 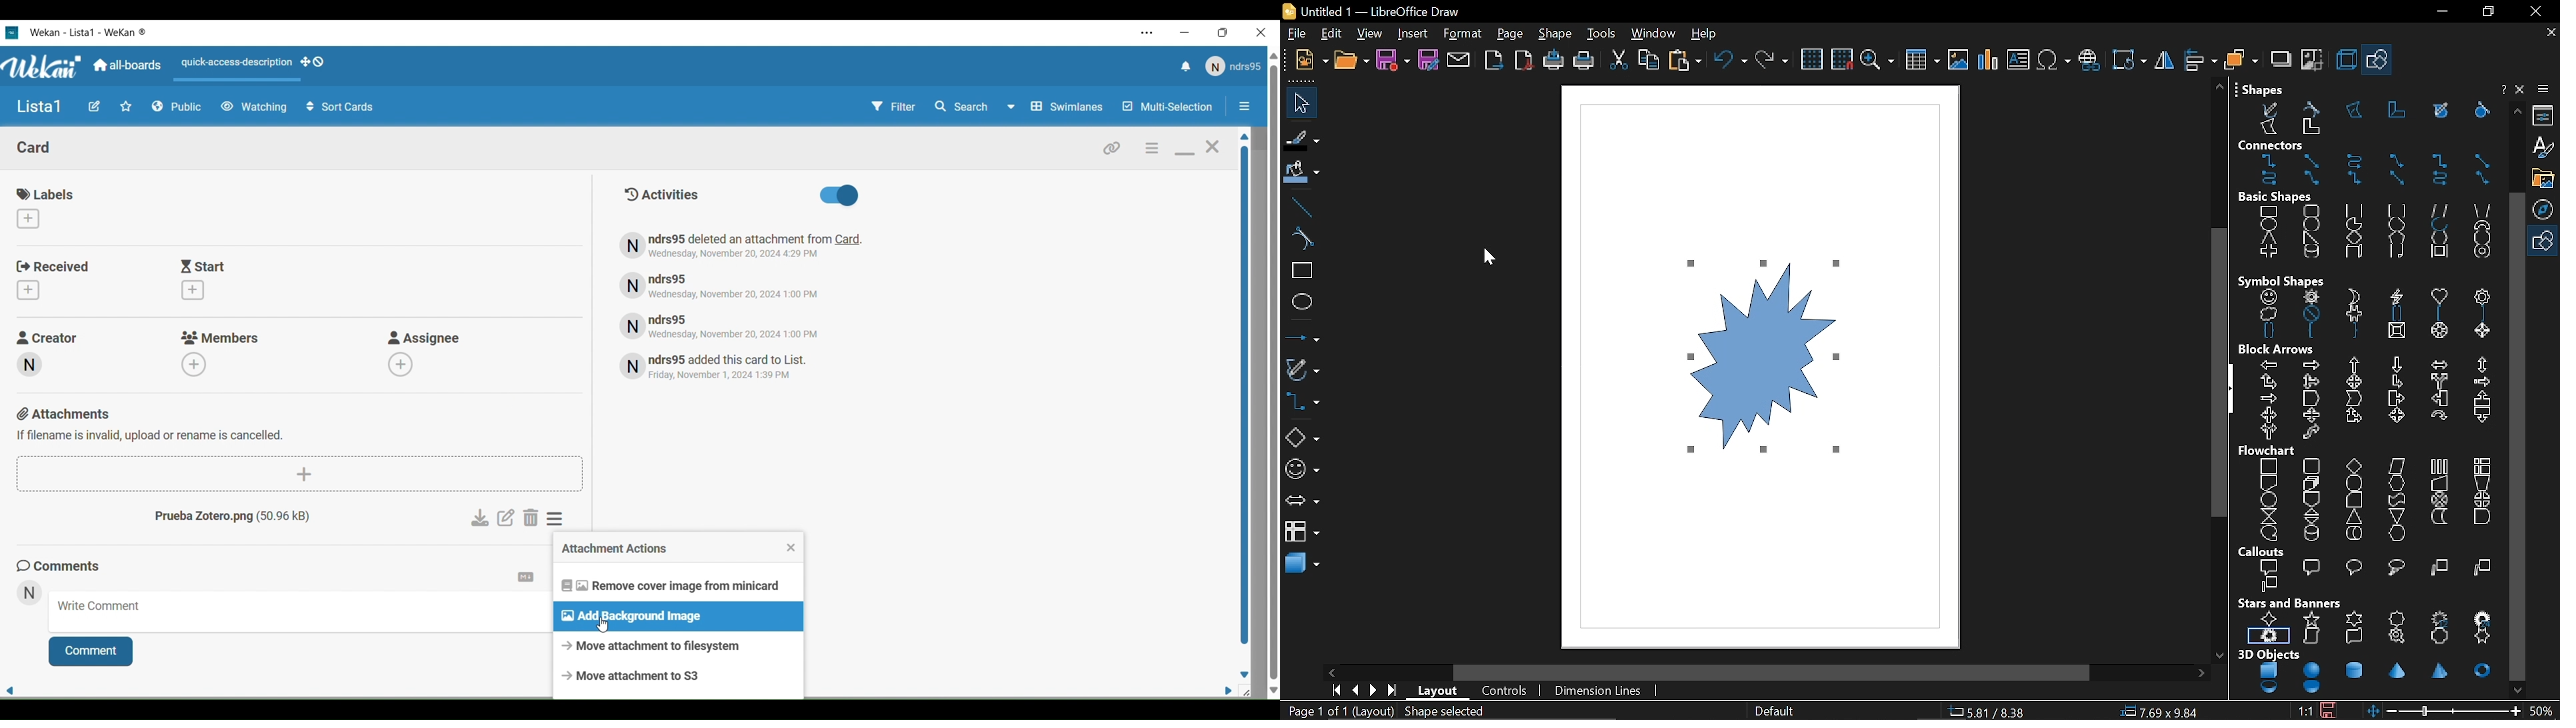 I want to click on Help, so click(x=2522, y=91).